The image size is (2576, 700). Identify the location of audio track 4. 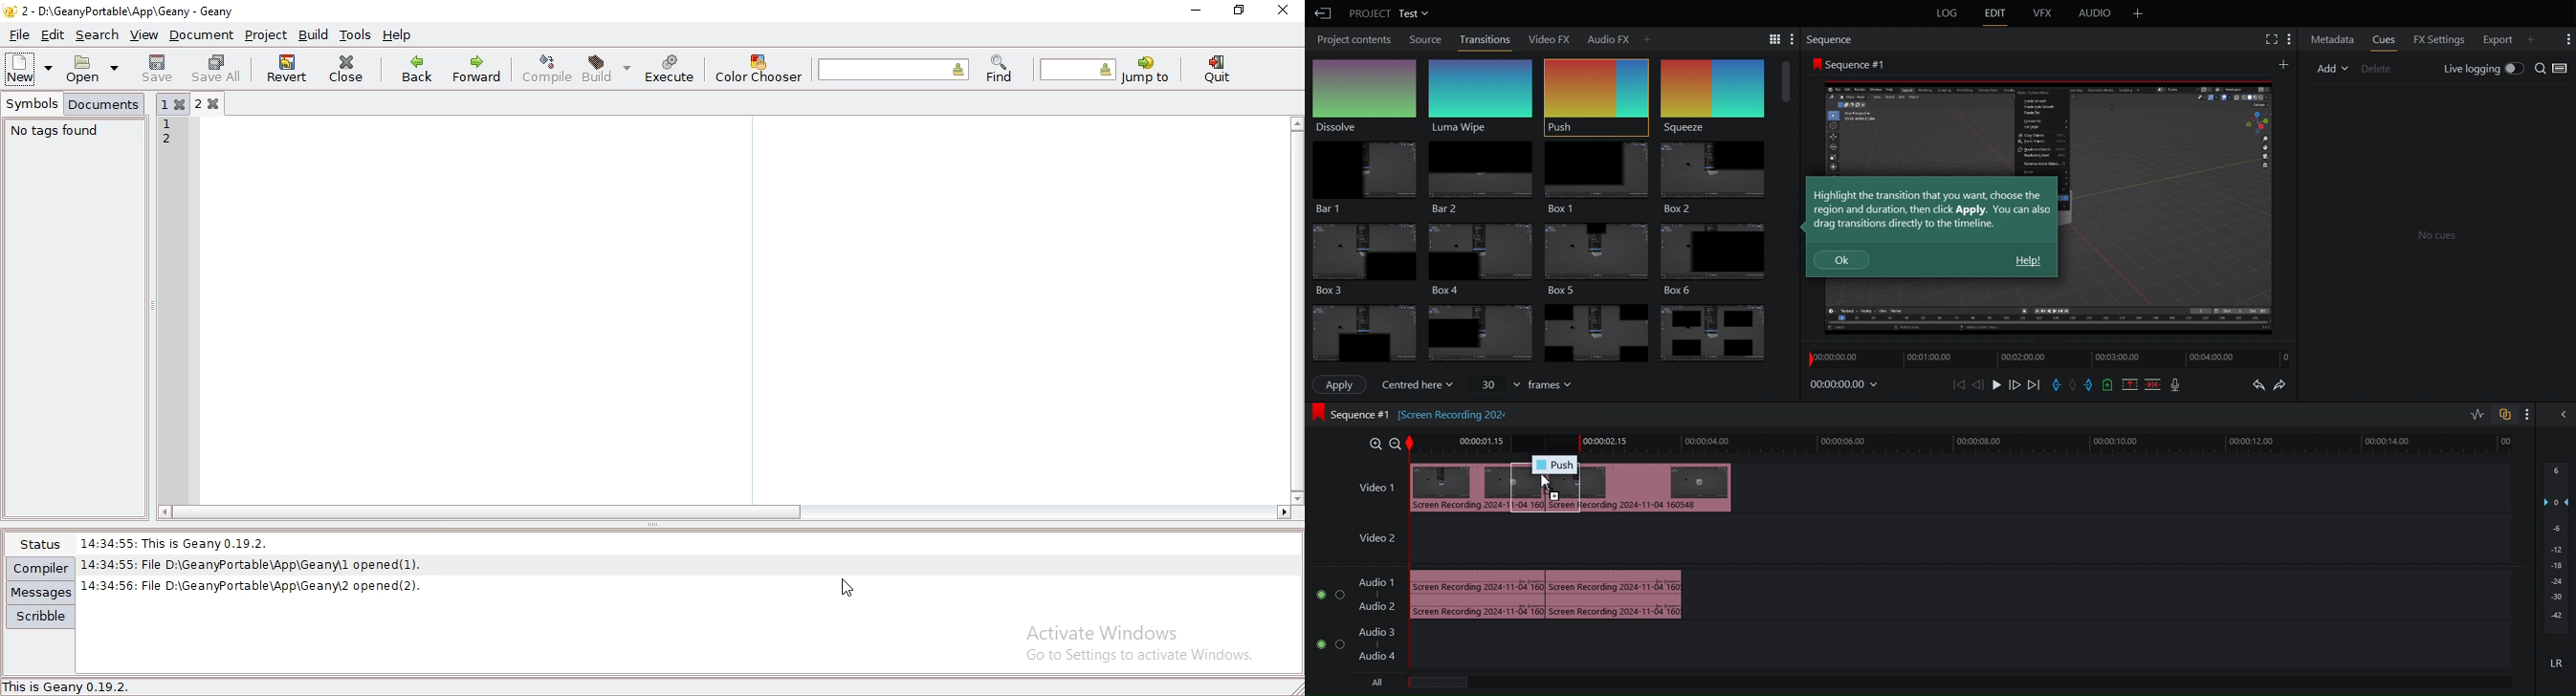
(1384, 658).